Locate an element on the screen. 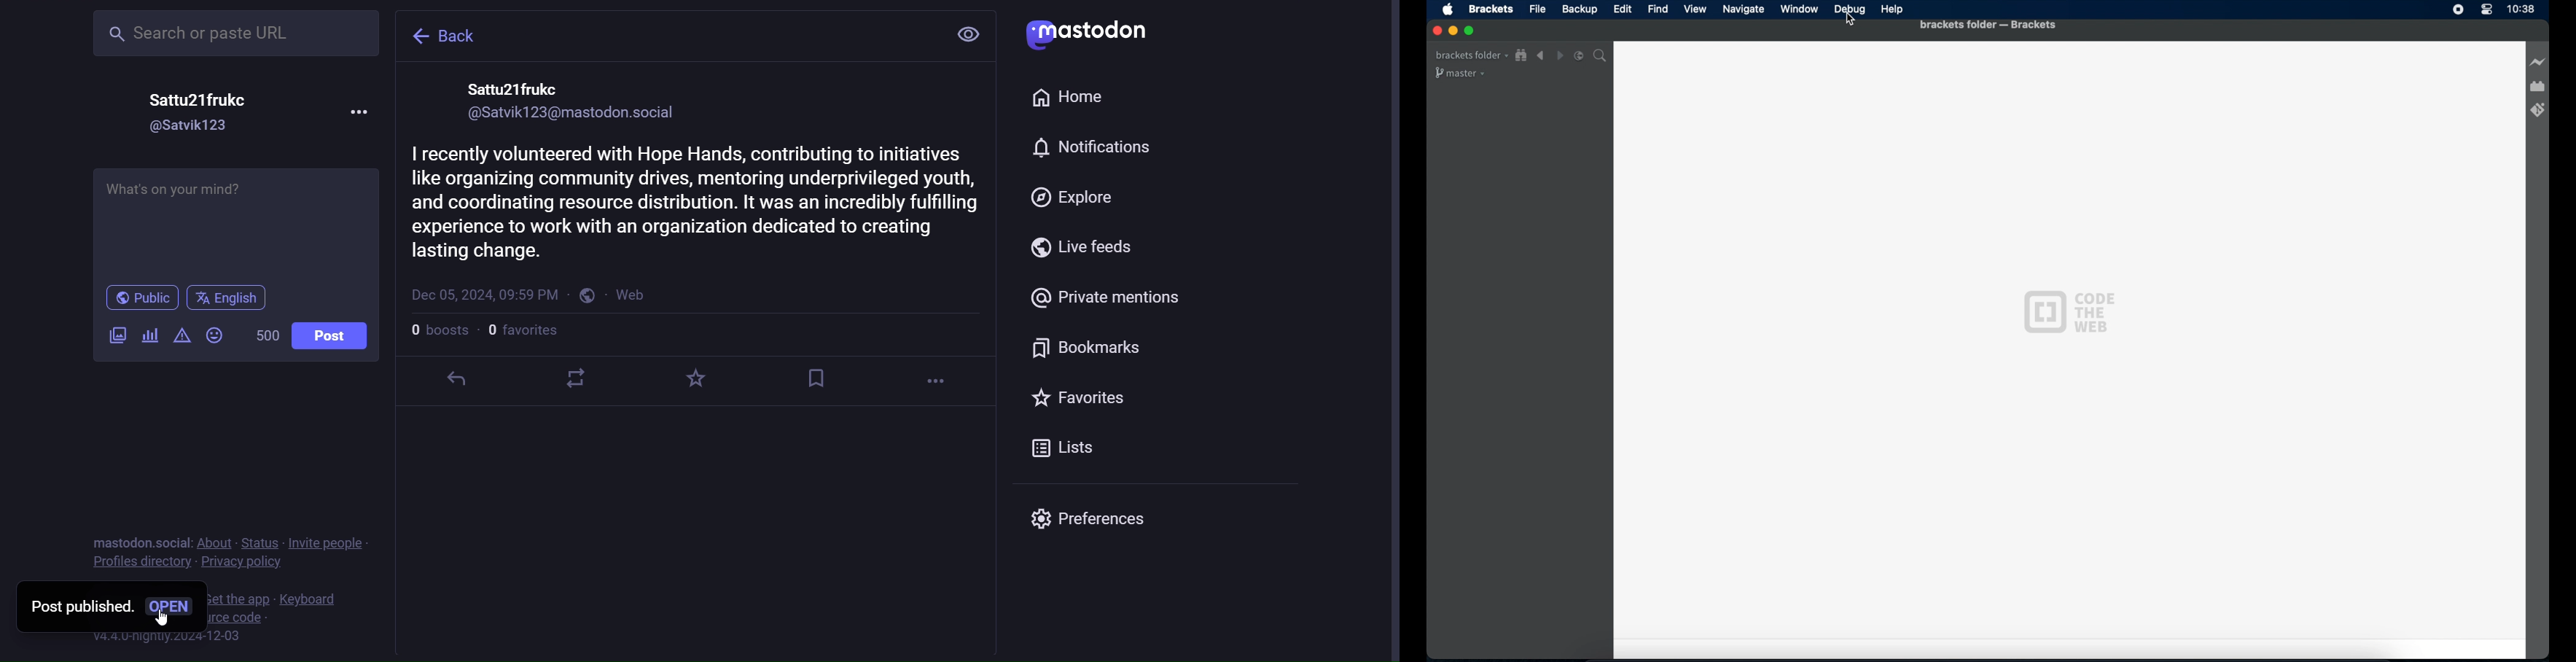 The height and width of the screenshot is (672, 2576). Cursor is located at coordinates (1852, 20).